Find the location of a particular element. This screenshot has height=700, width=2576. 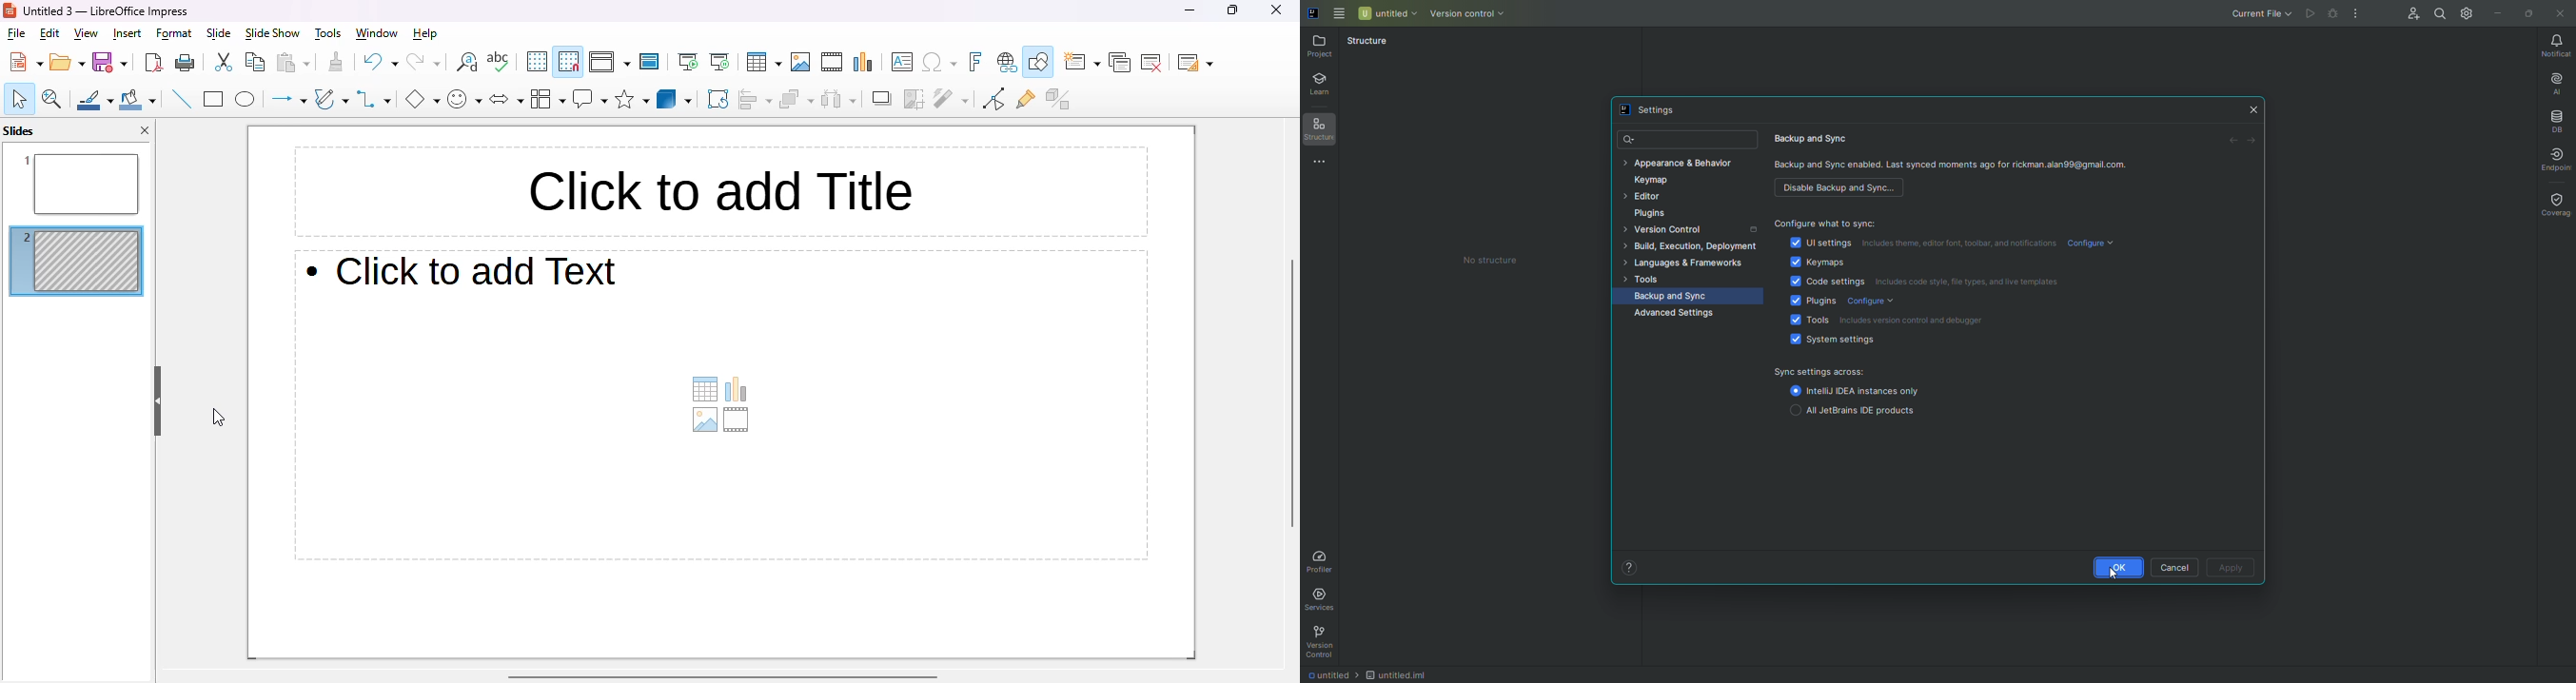

duplicate slide is located at coordinates (1119, 63).